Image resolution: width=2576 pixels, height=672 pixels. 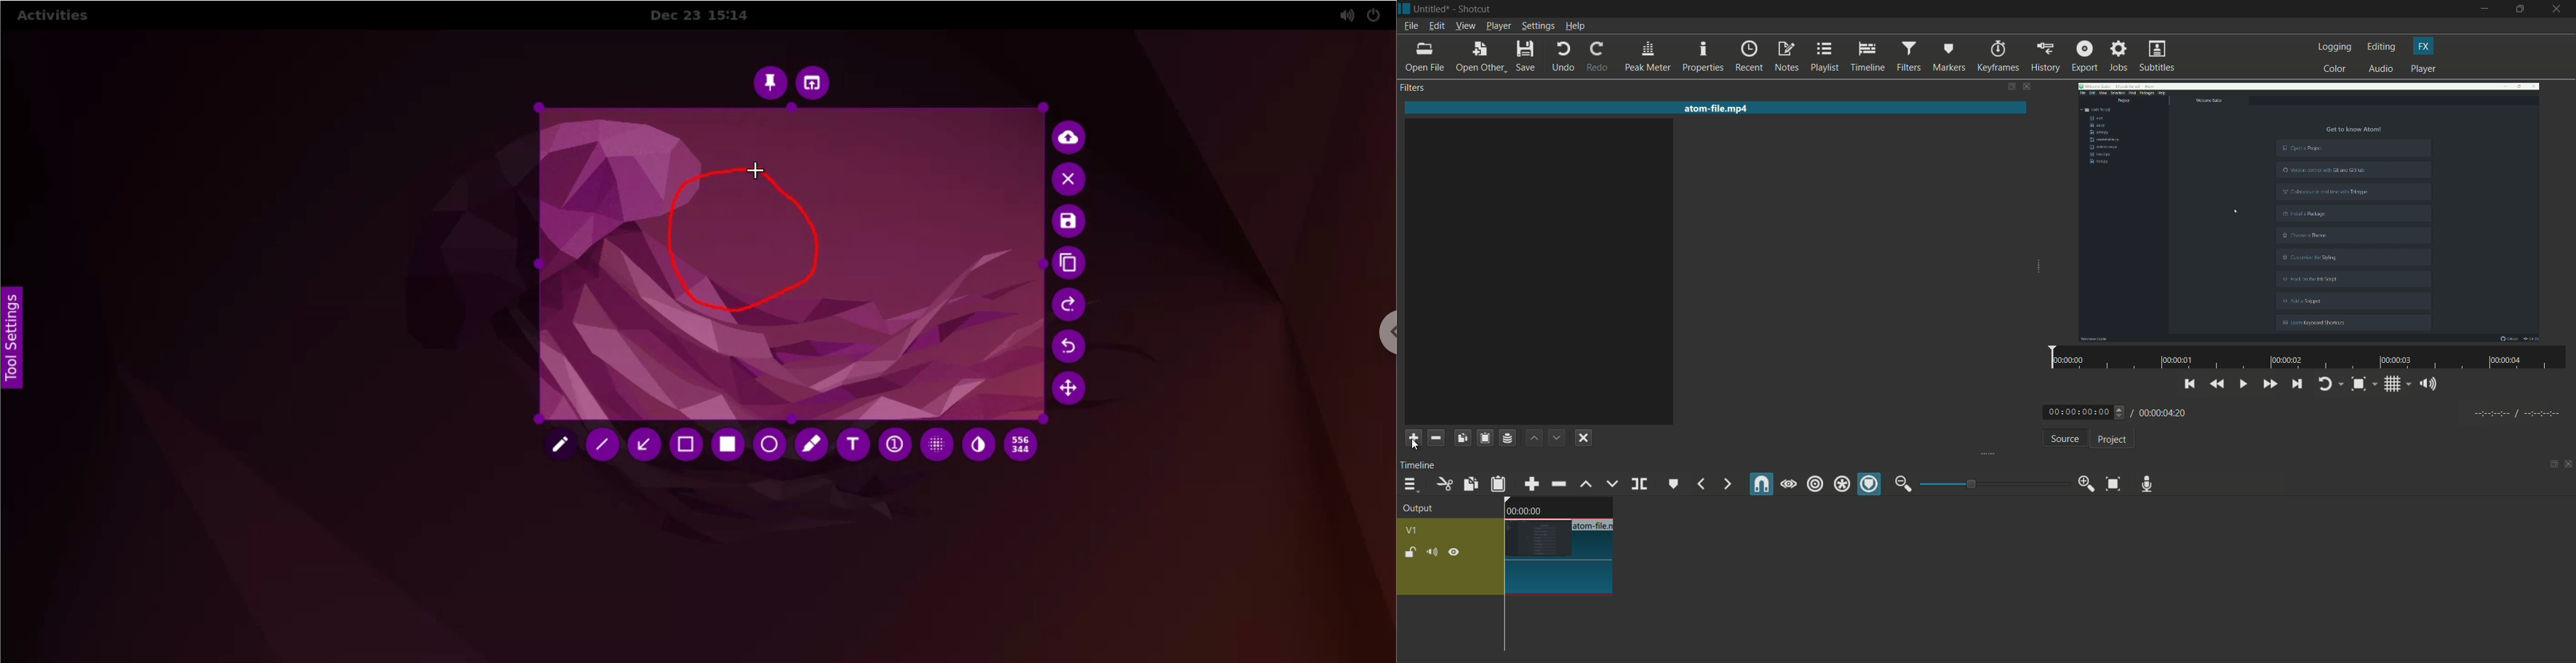 I want to click on Untitled (file name), so click(x=1434, y=9).